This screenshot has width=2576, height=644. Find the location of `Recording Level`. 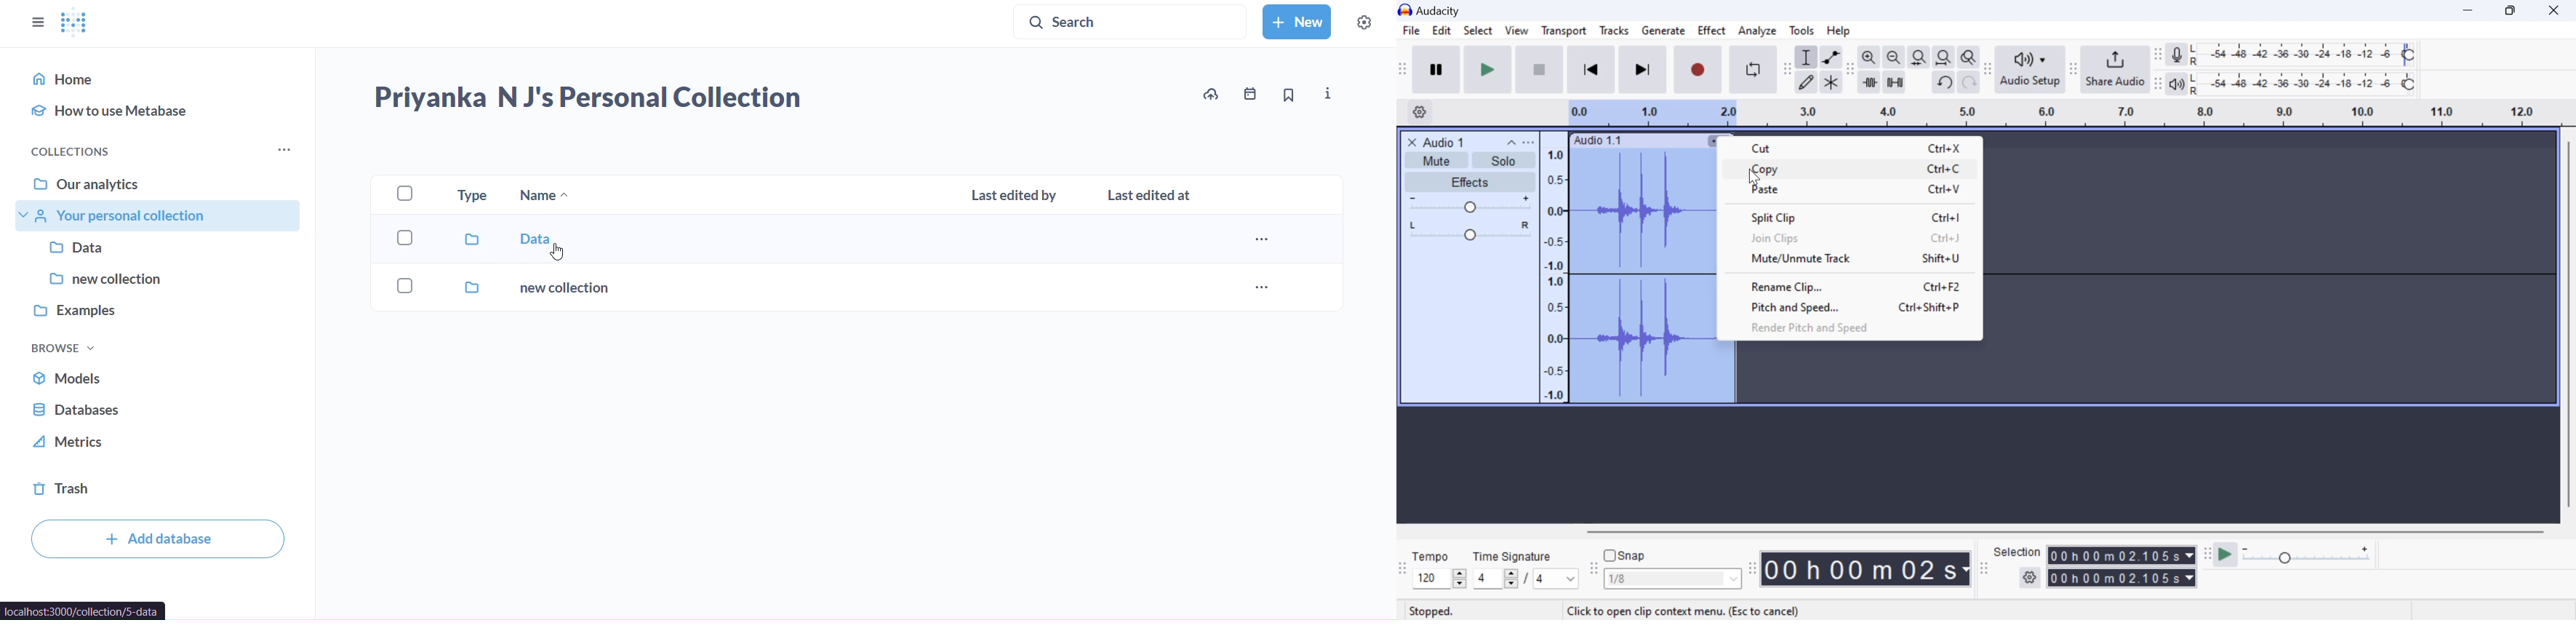

Recording Level is located at coordinates (2303, 55).